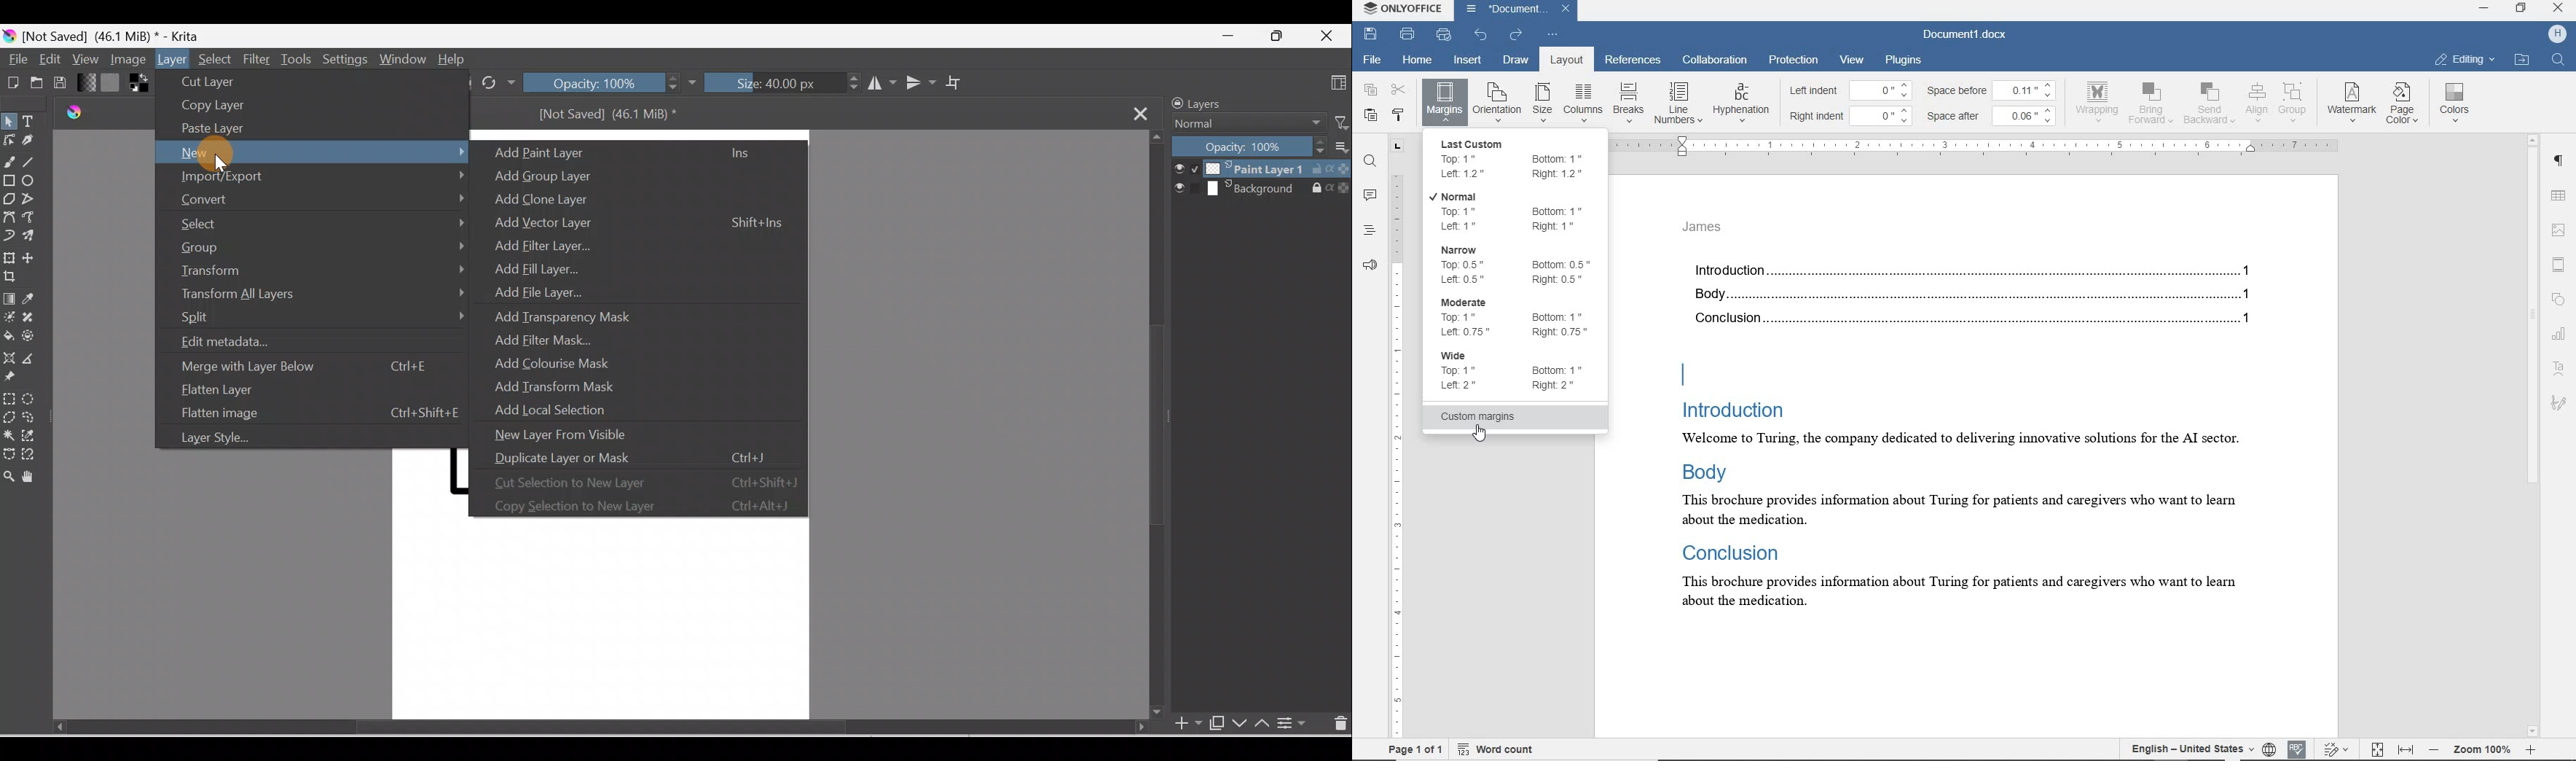  What do you see at coordinates (1563, 60) in the screenshot?
I see `layout` at bounding box center [1563, 60].